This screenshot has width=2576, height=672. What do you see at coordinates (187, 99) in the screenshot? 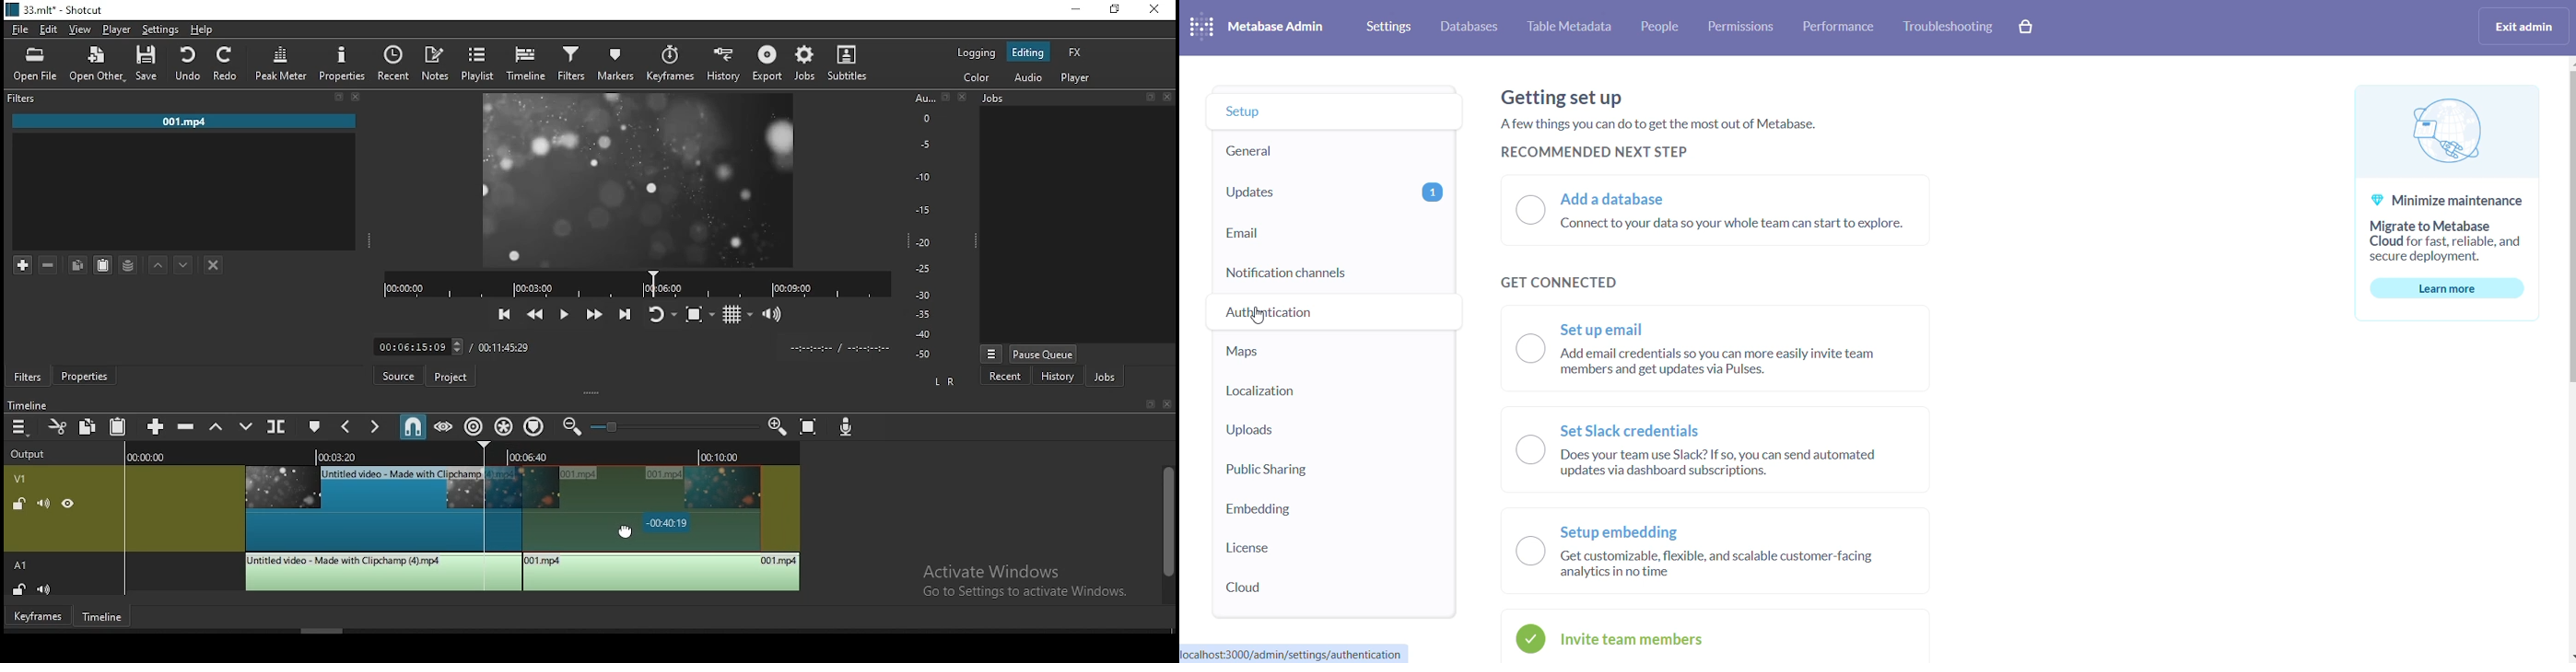
I see `filters` at bounding box center [187, 99].